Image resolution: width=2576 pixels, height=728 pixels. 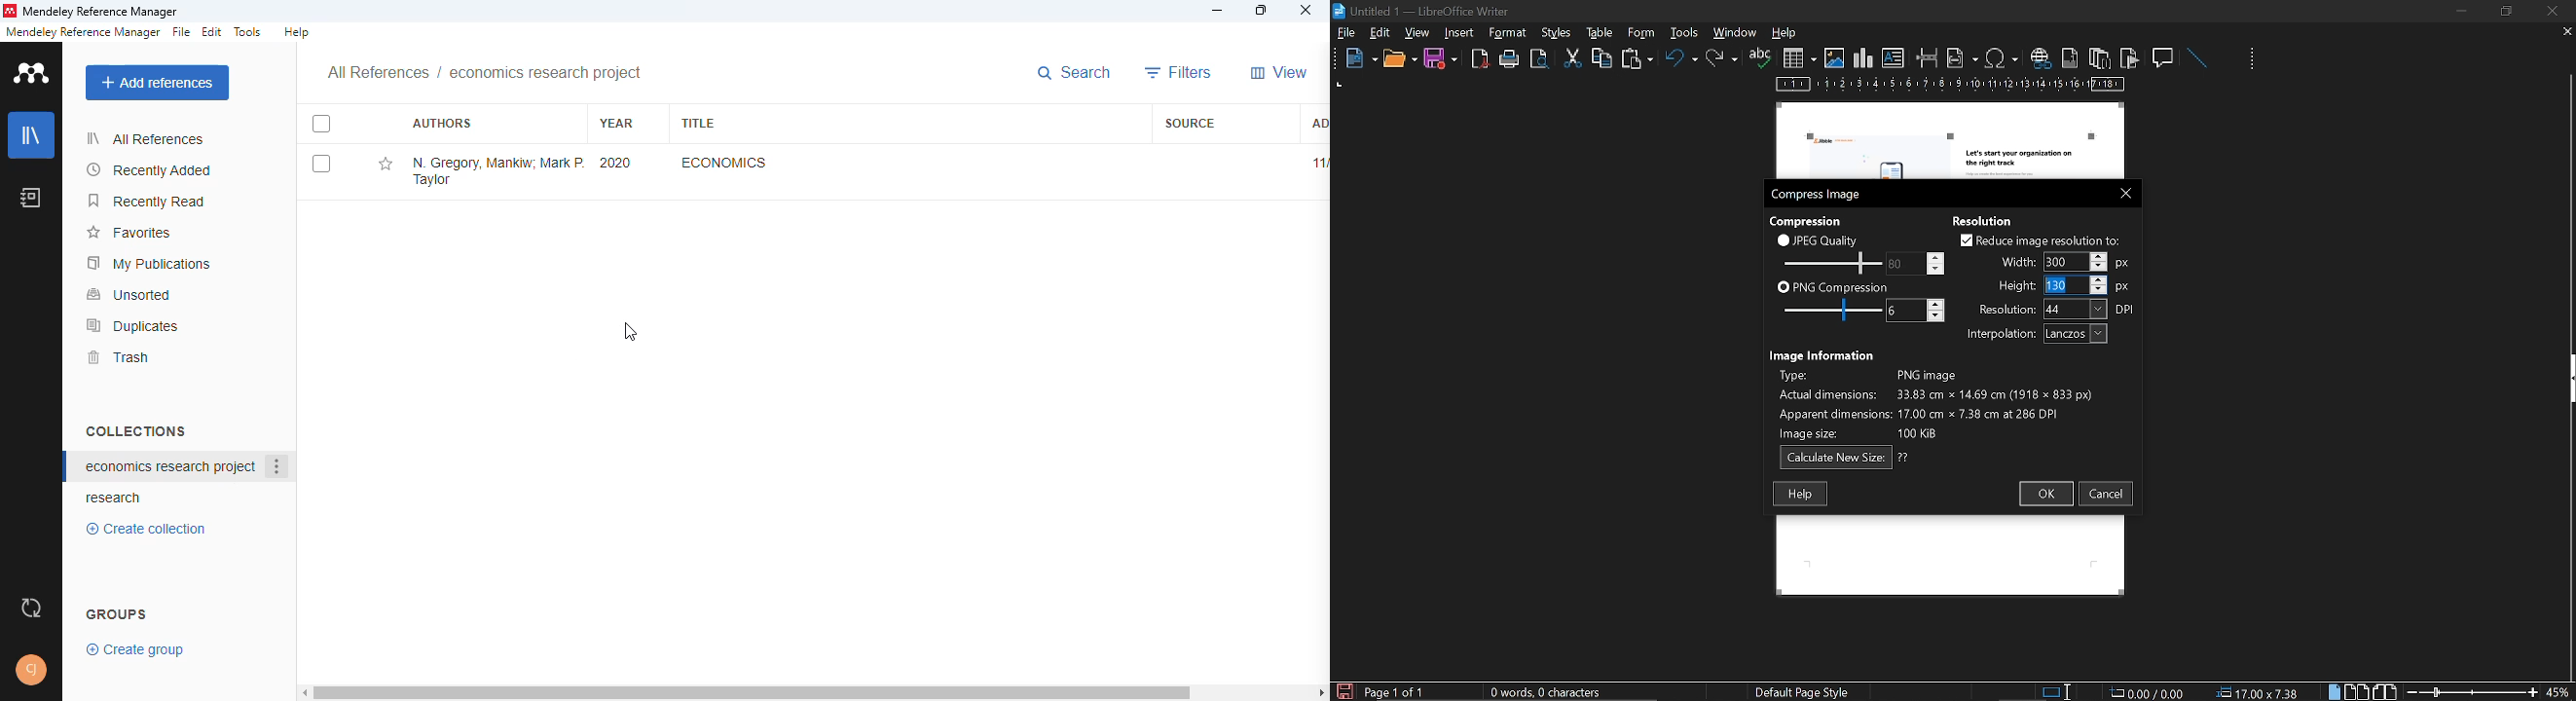 What do you see at coordinates (1573, 58) in the screenshot?
I see `cut ` at bounding box center [1573, 58].